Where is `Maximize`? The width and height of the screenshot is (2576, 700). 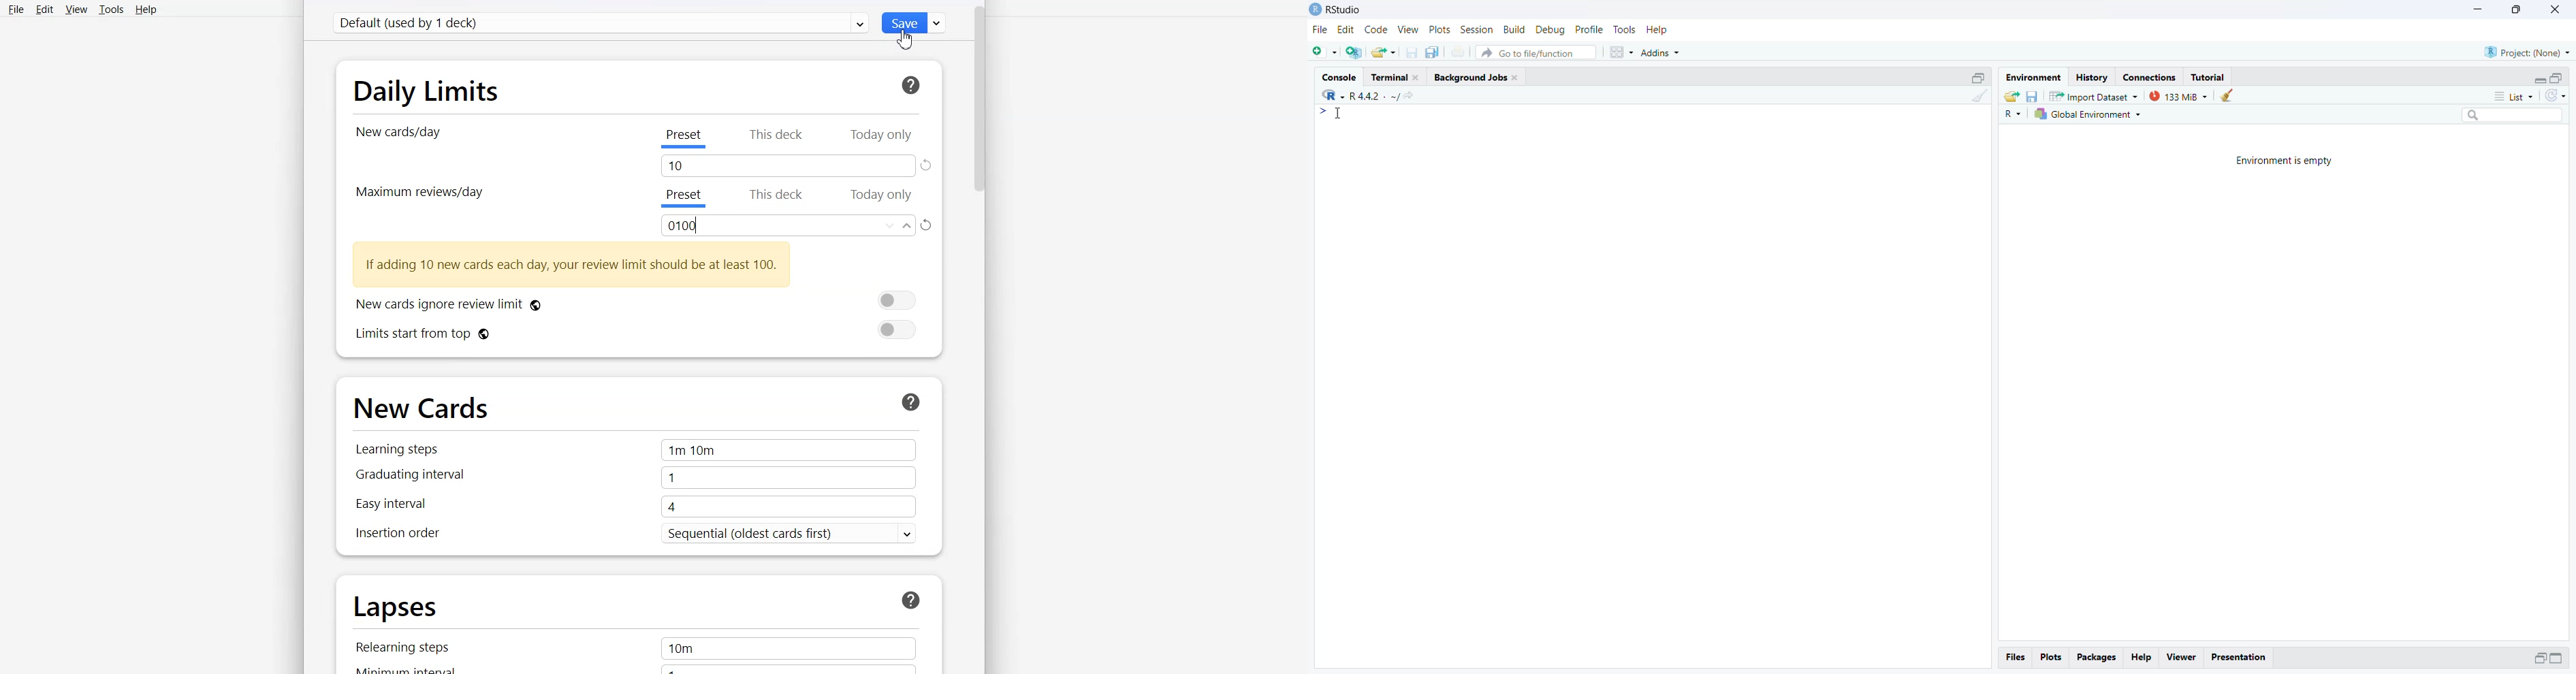
Maximize is located at coordinates (2539, 659).